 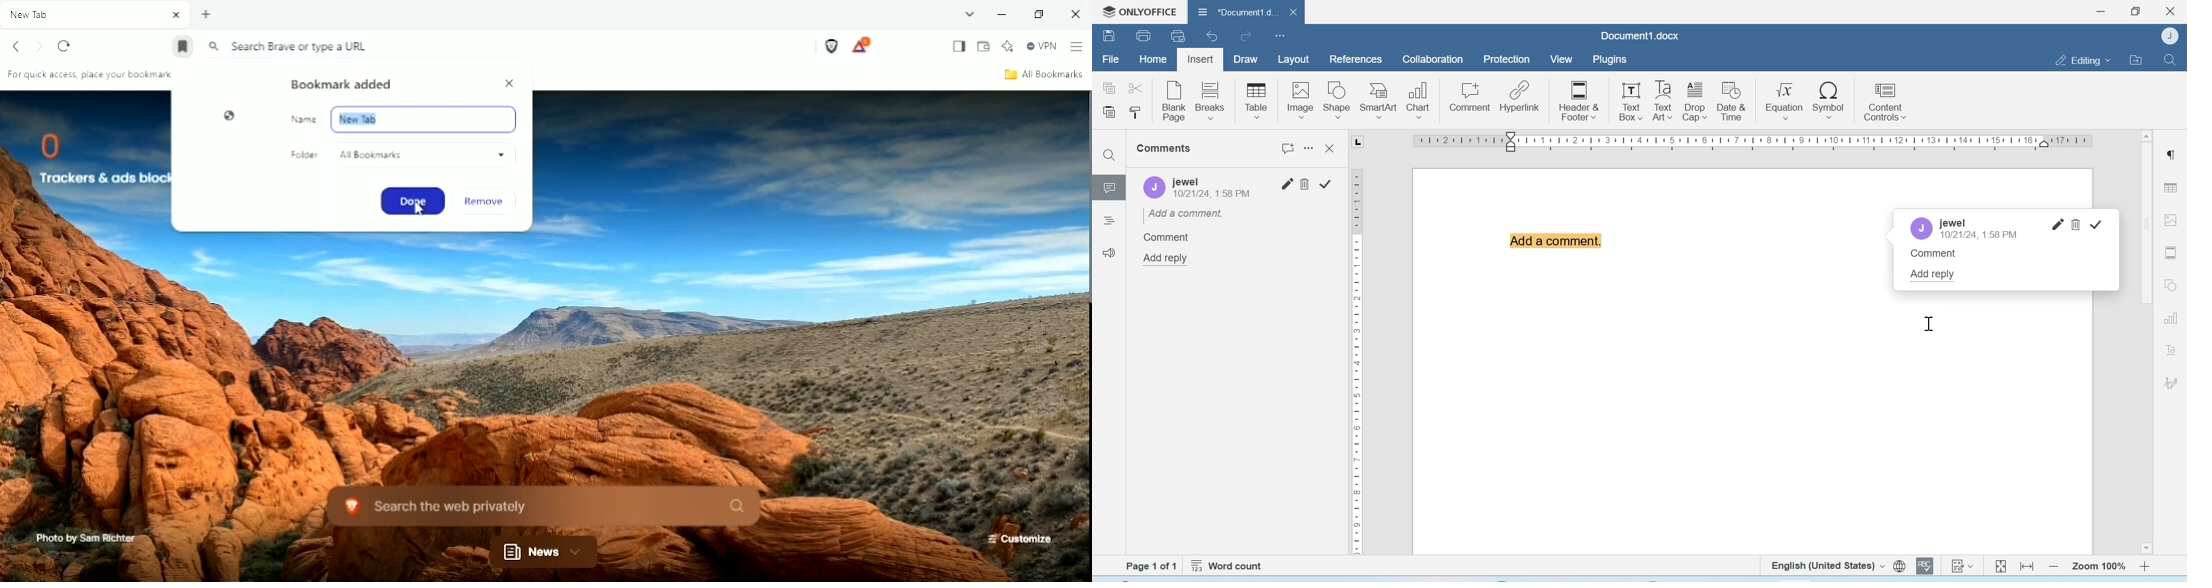 What do you see at coordinates (1135, 113) in the screenshot?
I see `Copy style` at bounding box center [1135, 113].